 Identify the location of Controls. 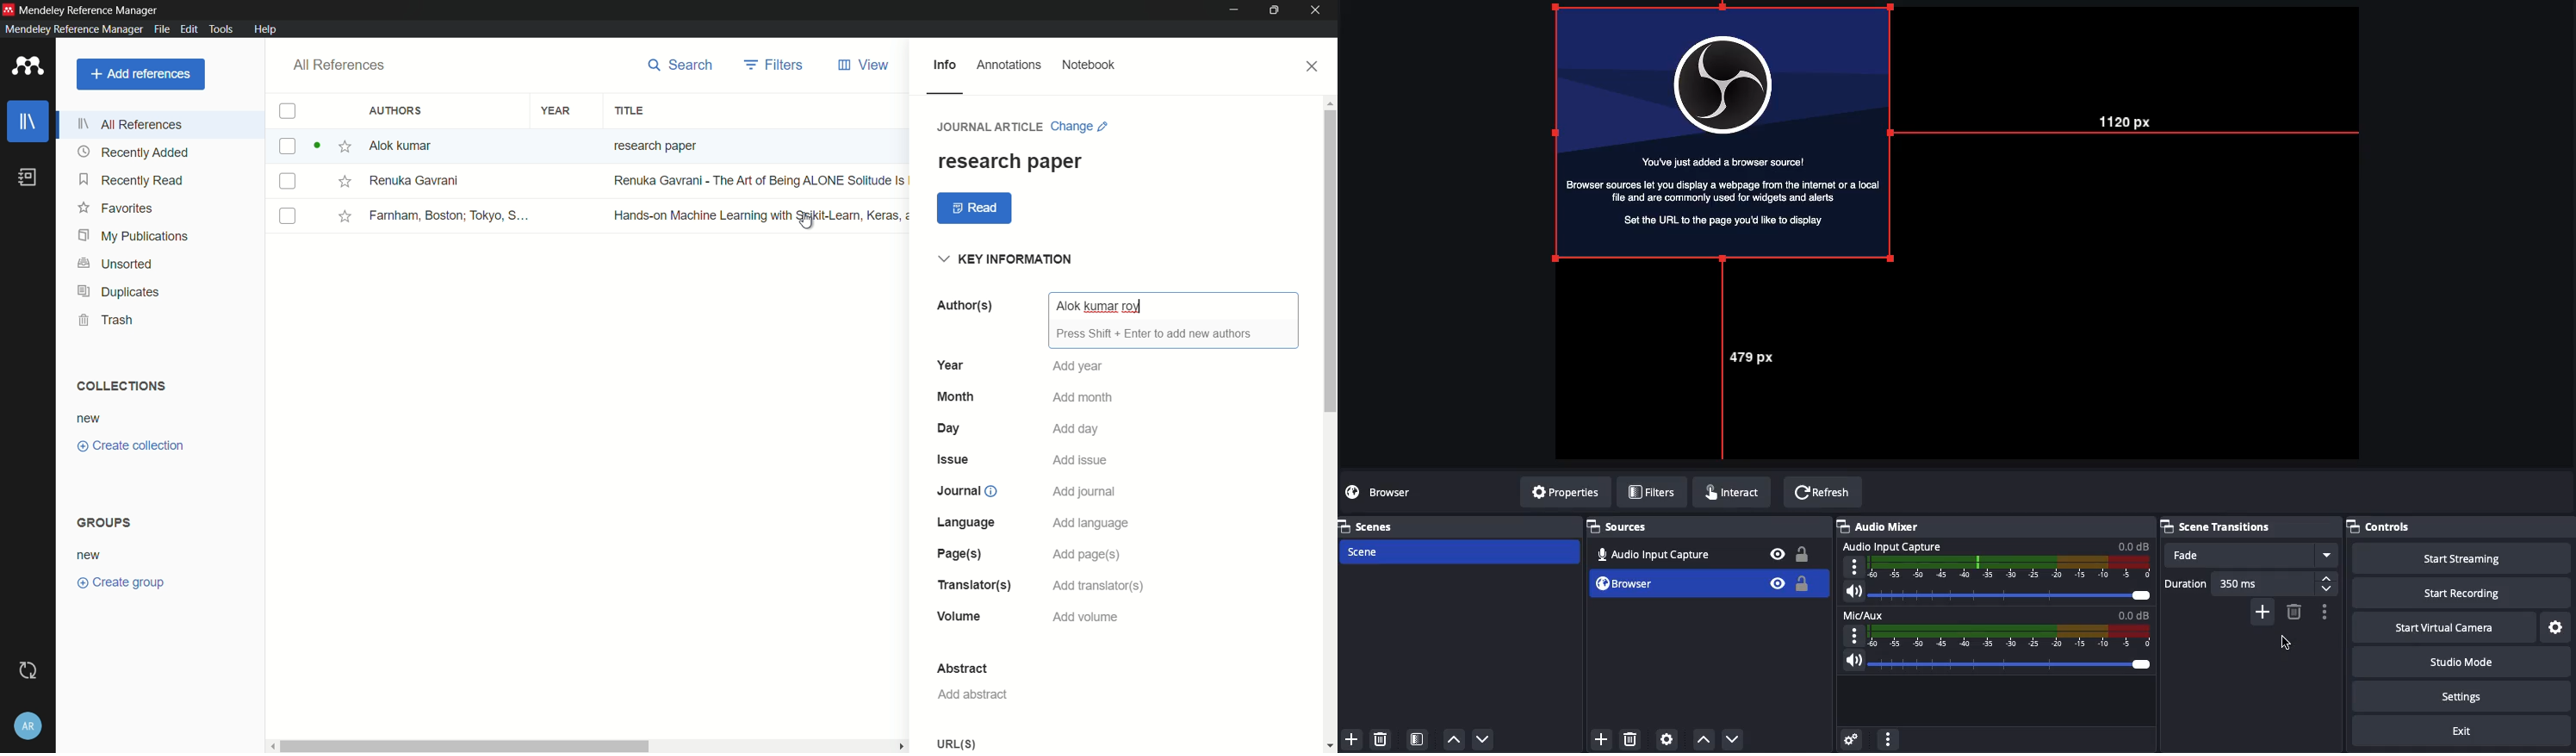
(2459, 526).